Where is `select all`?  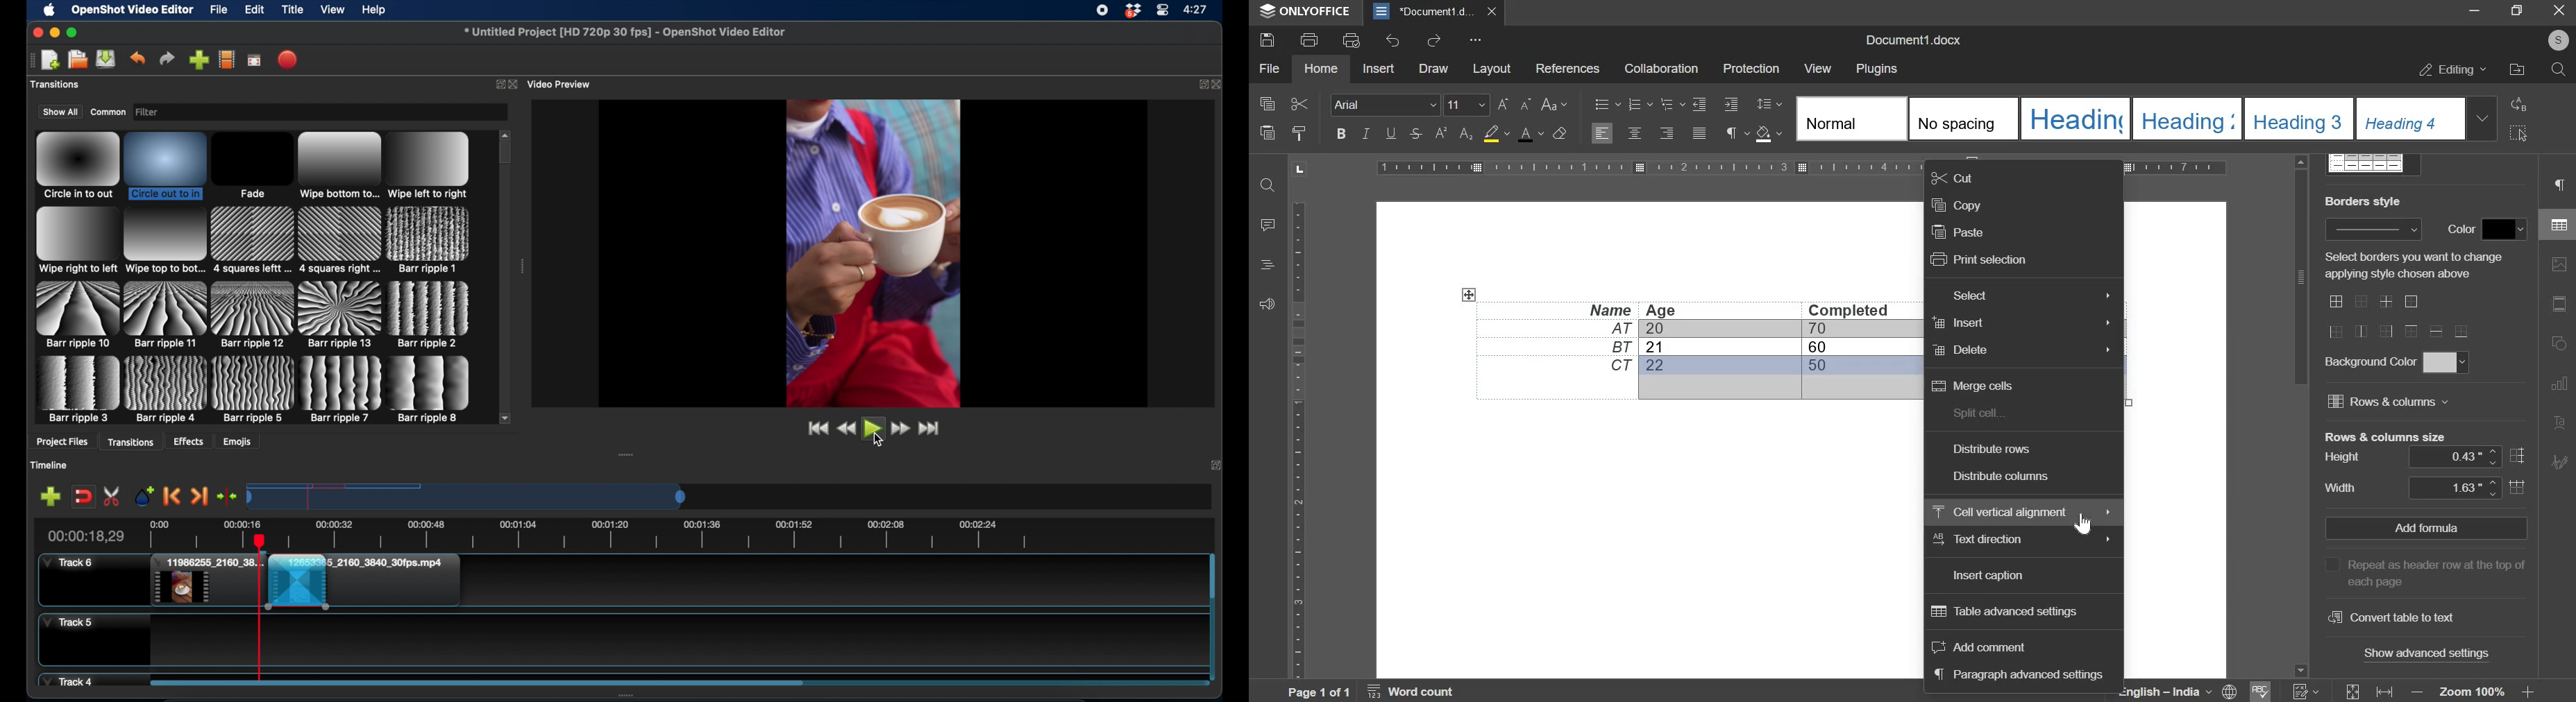
select all is located at coordinates (2520, 135).